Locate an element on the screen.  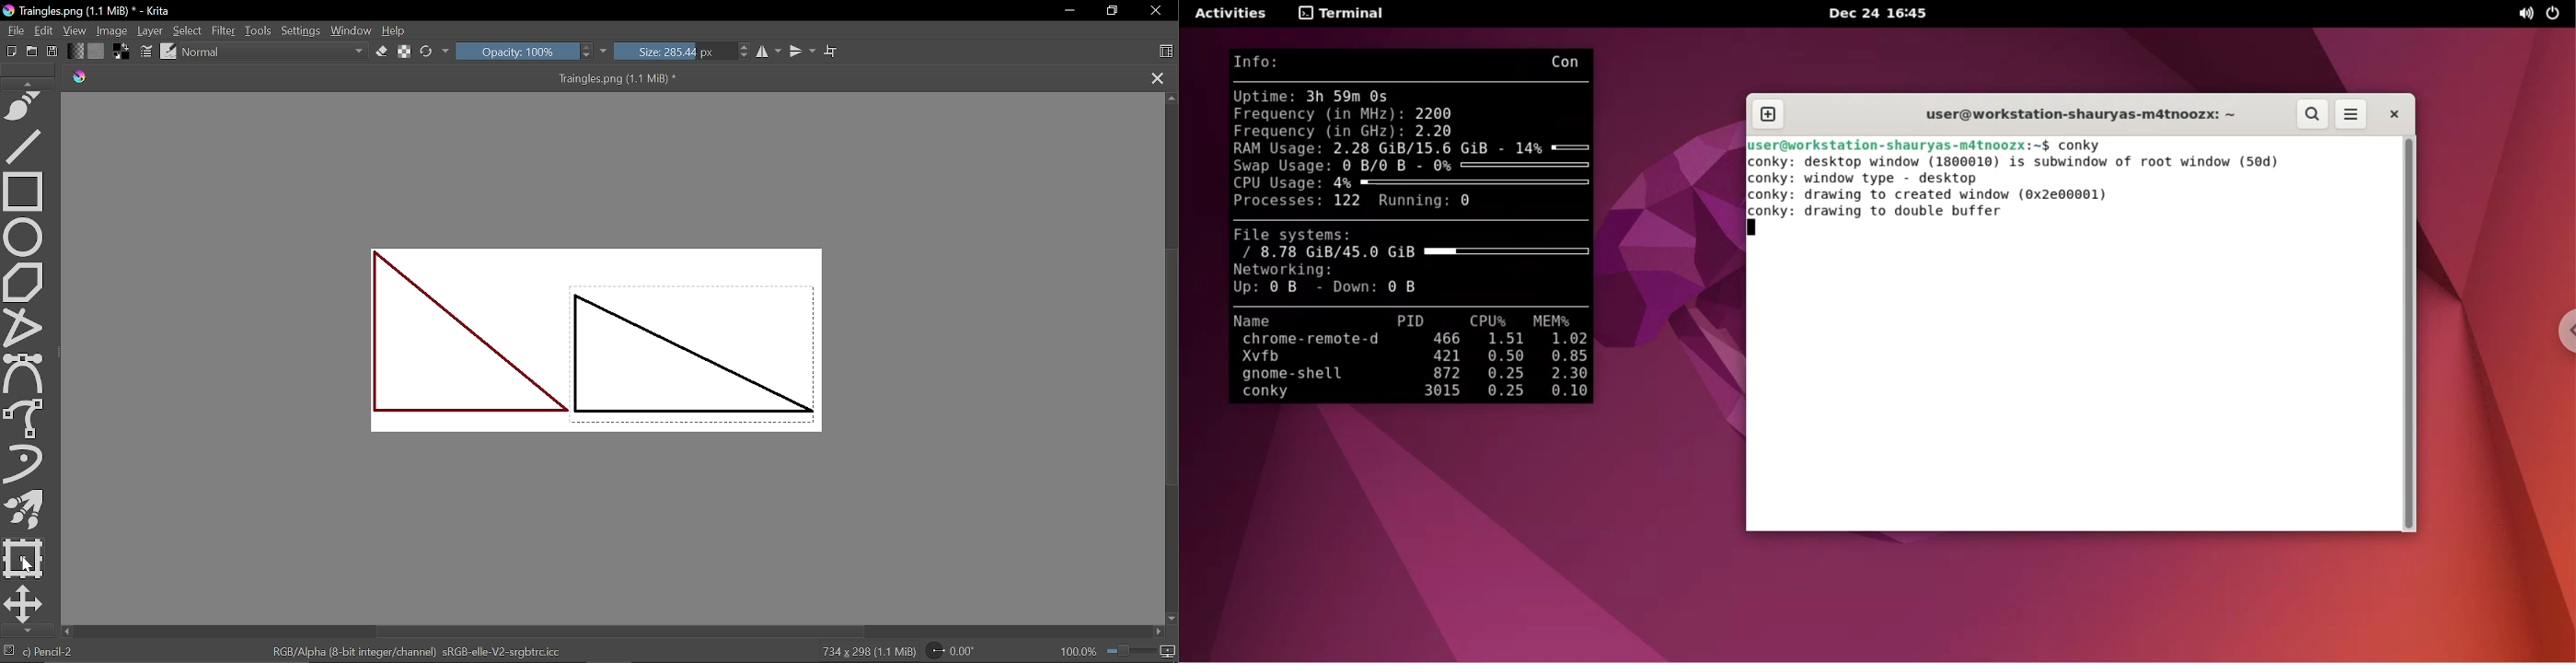
Traingles.png (1.1 MiB) * is located at coordinates (403, 78).